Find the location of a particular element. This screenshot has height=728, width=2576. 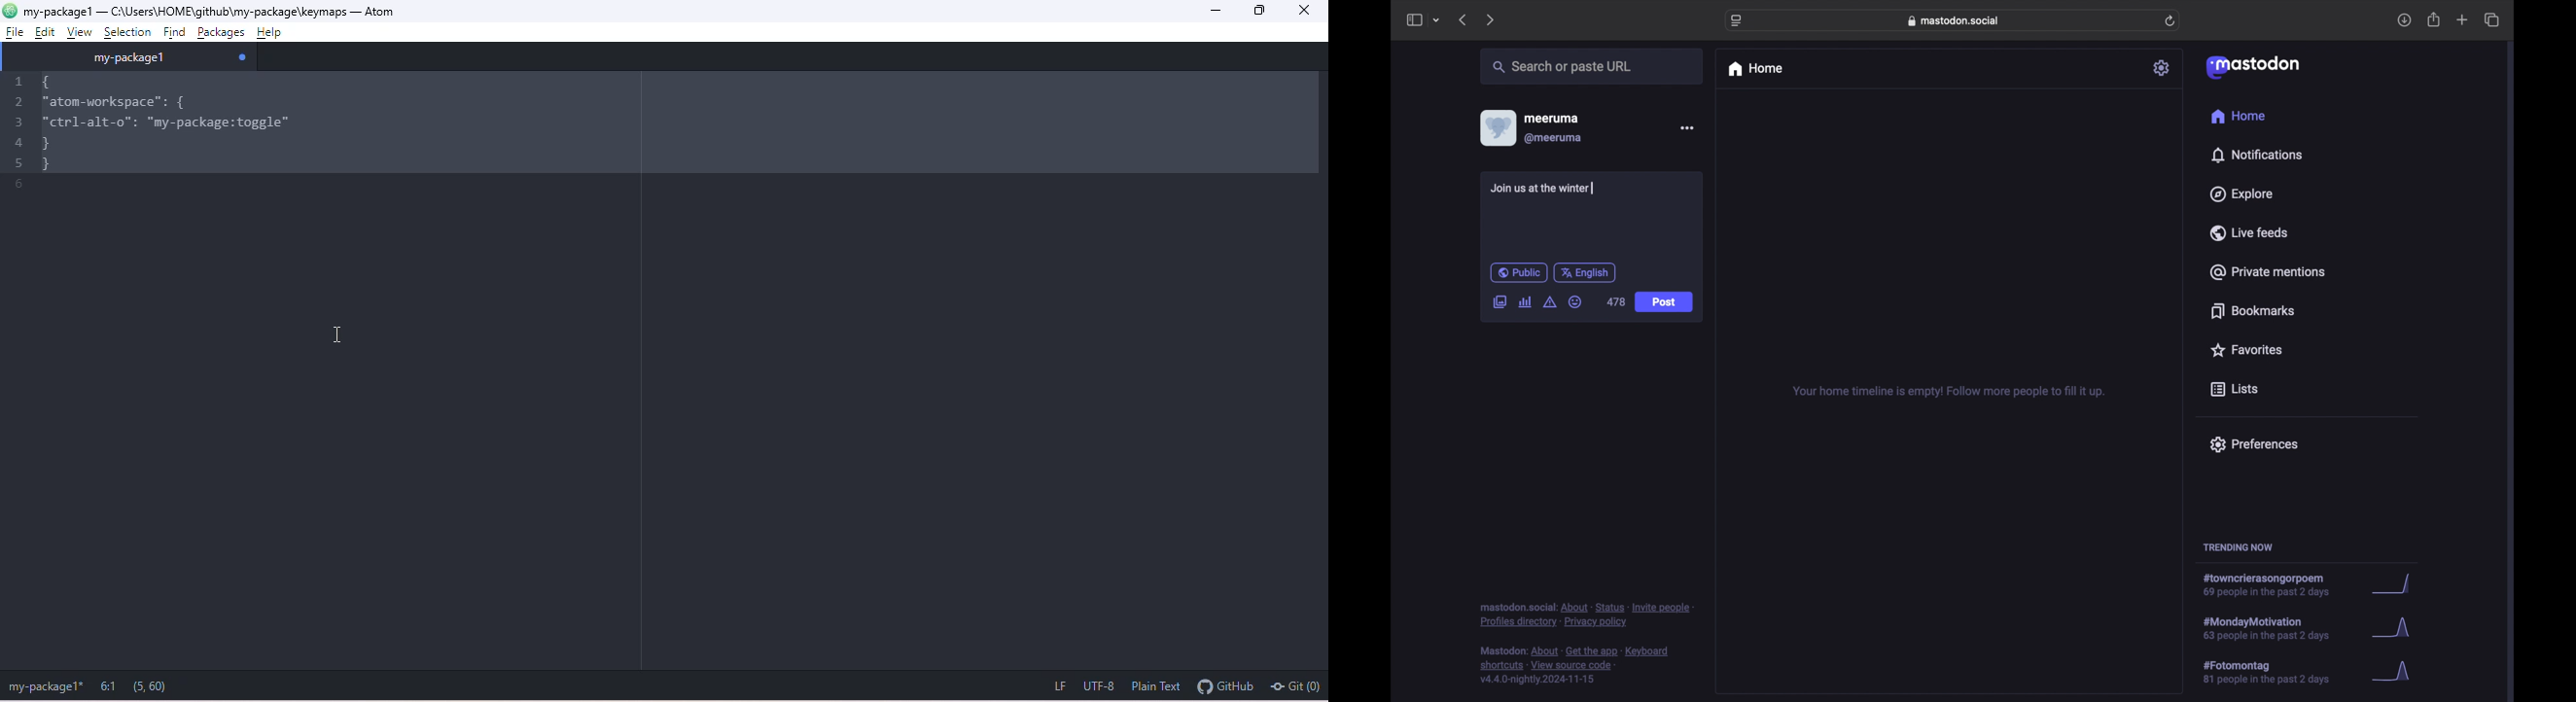

settings is located at coordinates (2163, 68).